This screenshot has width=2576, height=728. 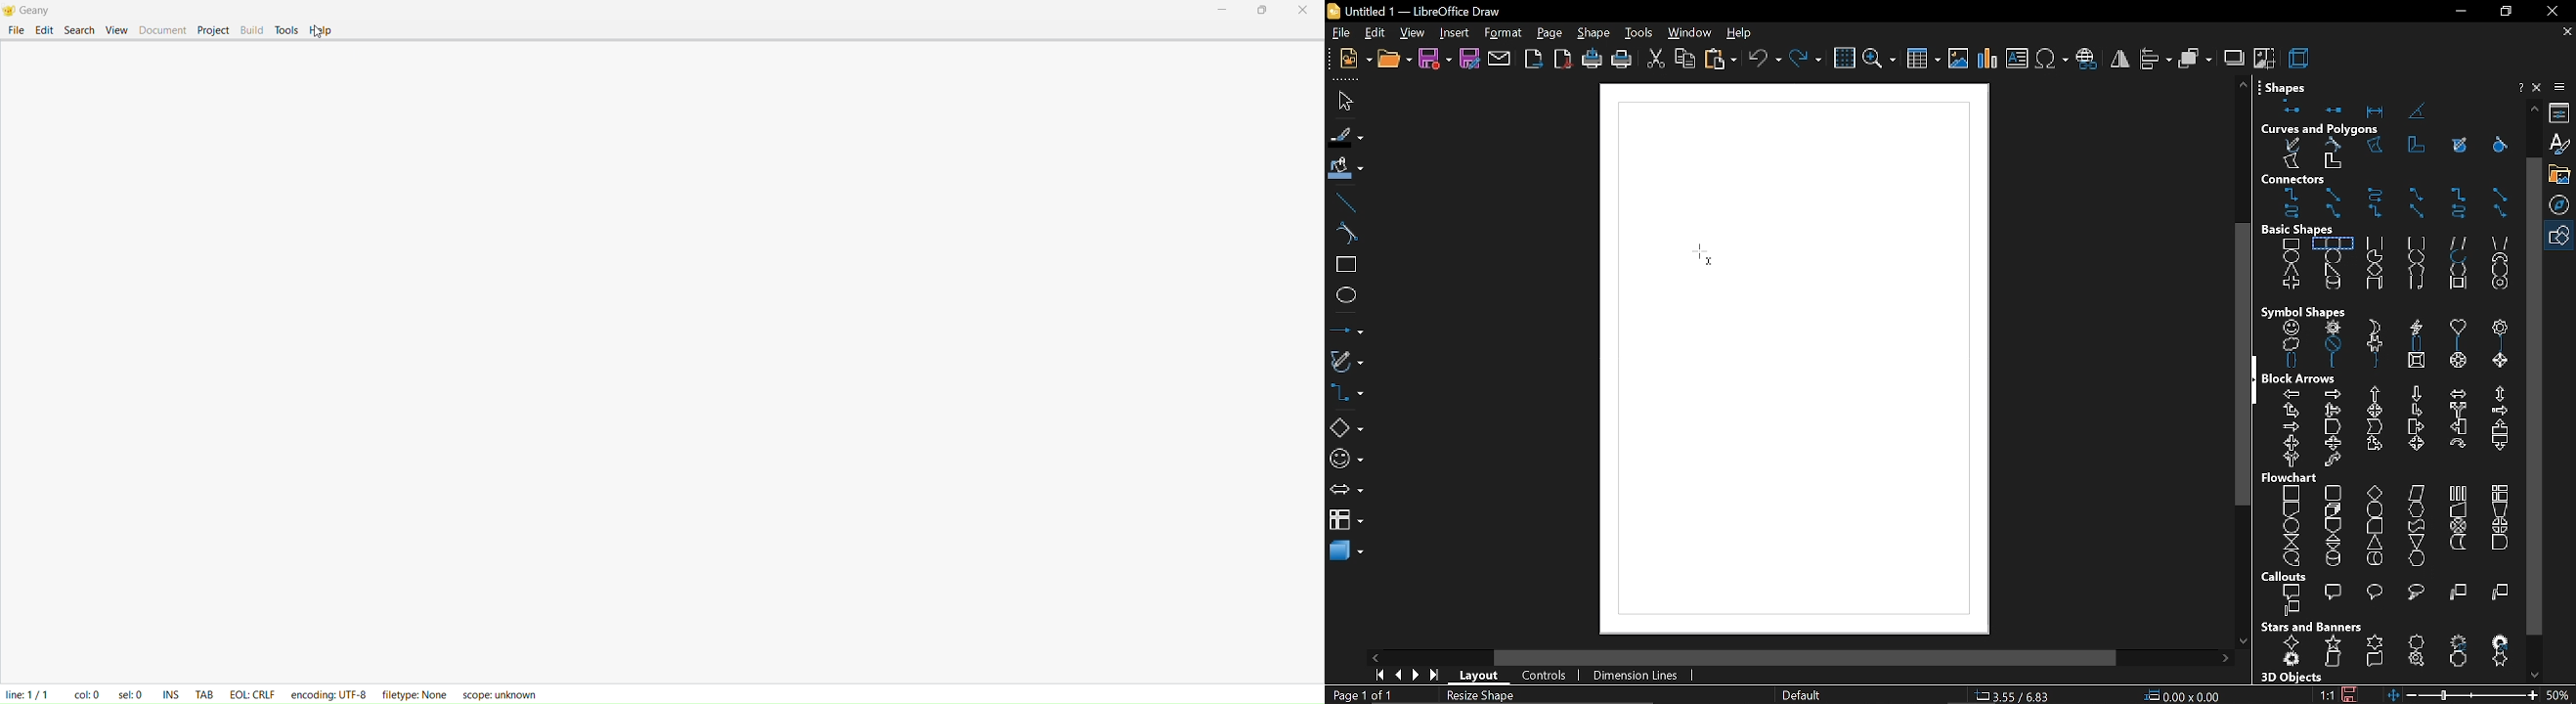 I want to click on window, so click(x=1688, y=34).